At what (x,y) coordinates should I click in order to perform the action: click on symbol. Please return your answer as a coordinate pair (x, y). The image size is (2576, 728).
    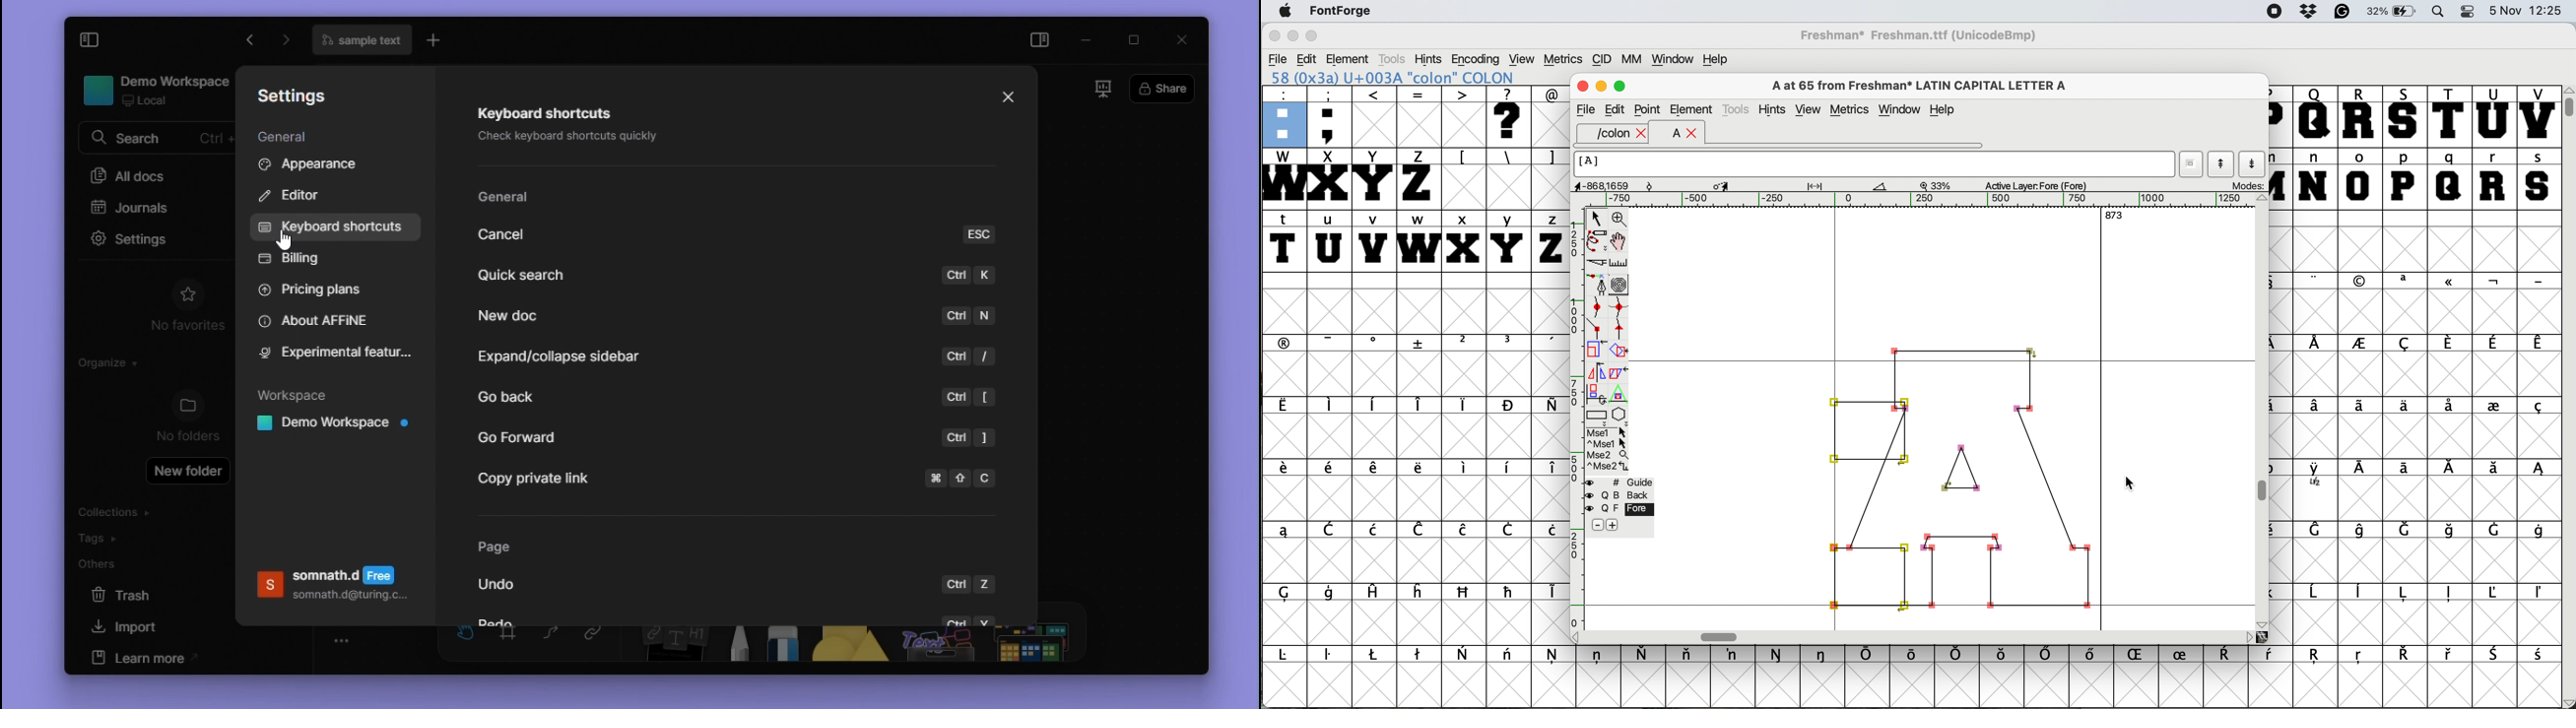
    Looking at the image, I should click on (1869, 655).